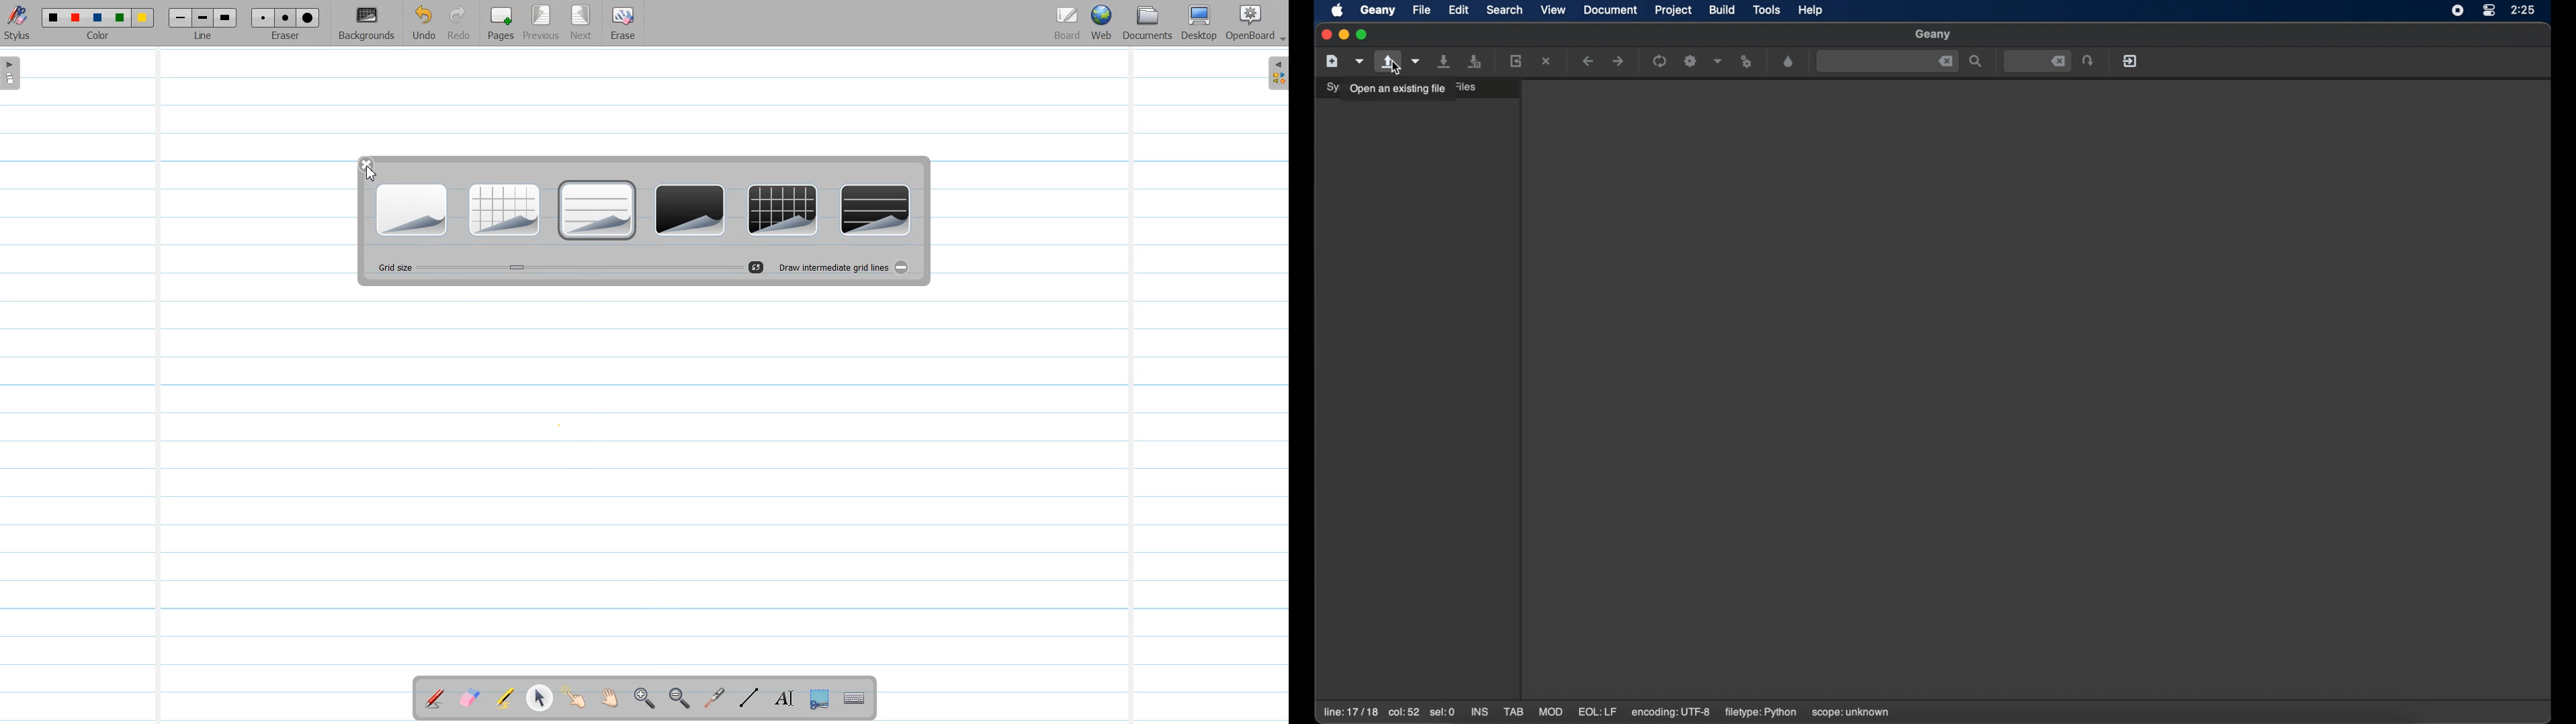  What do you see at coordinates (1547, 61) in the screenshot?
I see `close the current file` at bounding box center [1547, 61].